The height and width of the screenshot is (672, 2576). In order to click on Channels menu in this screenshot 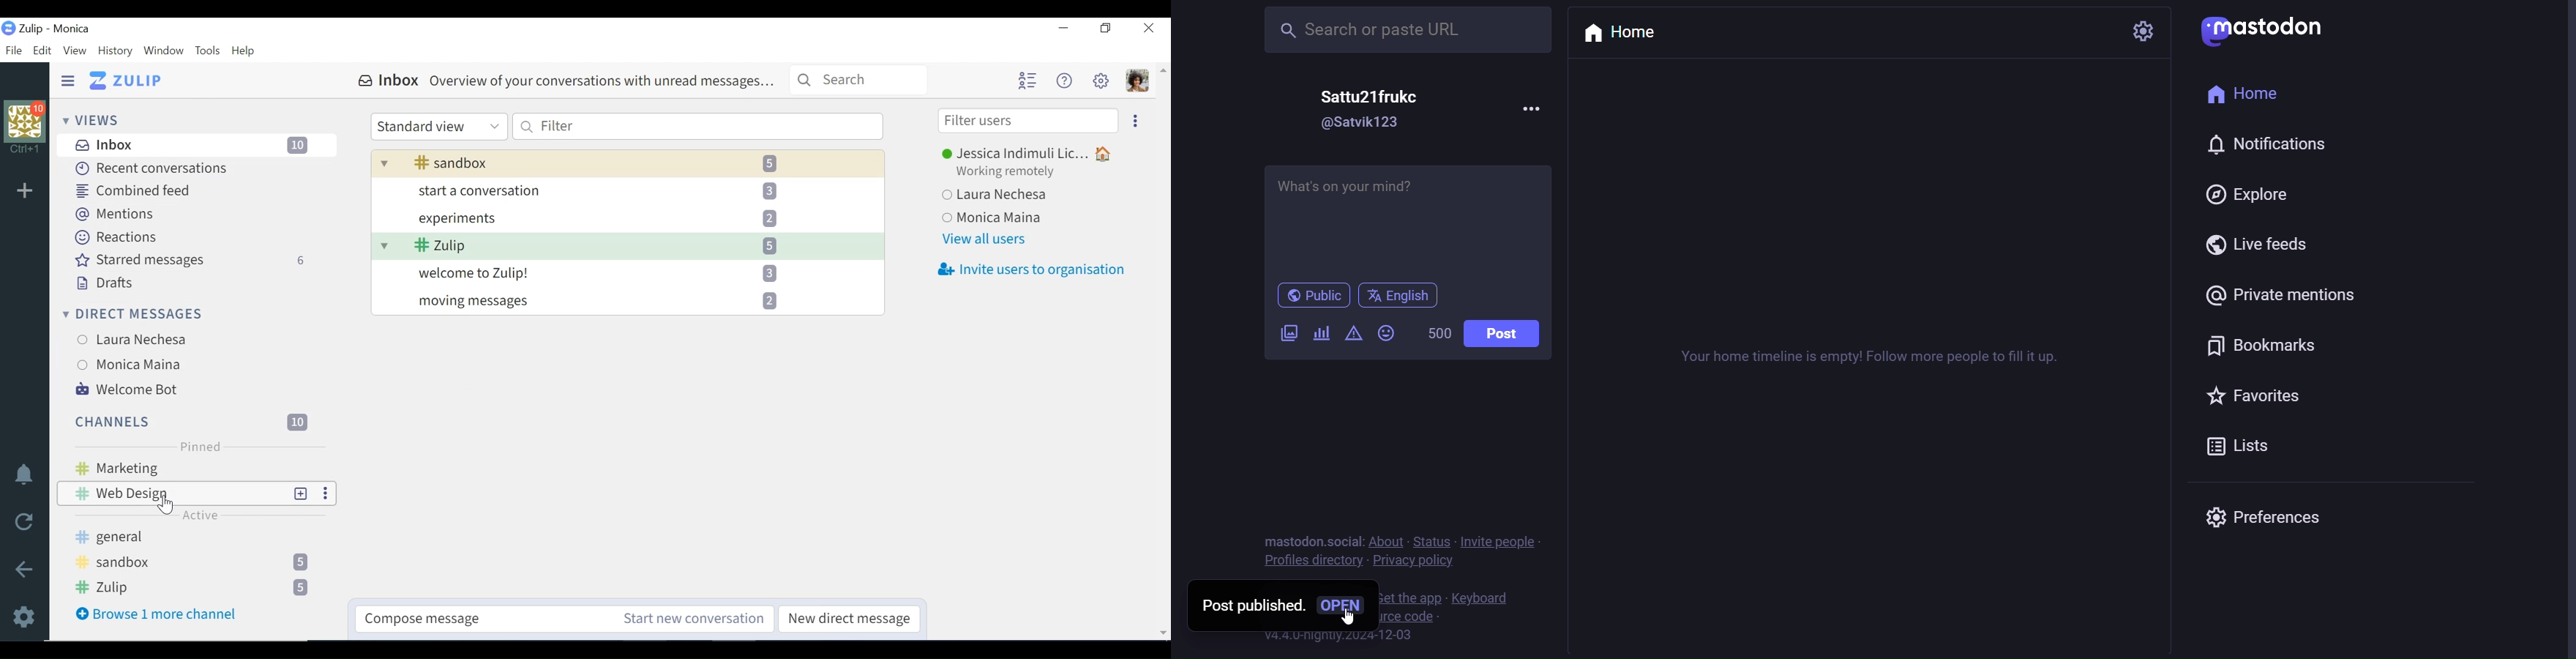, I will do `click(189, 420)`.